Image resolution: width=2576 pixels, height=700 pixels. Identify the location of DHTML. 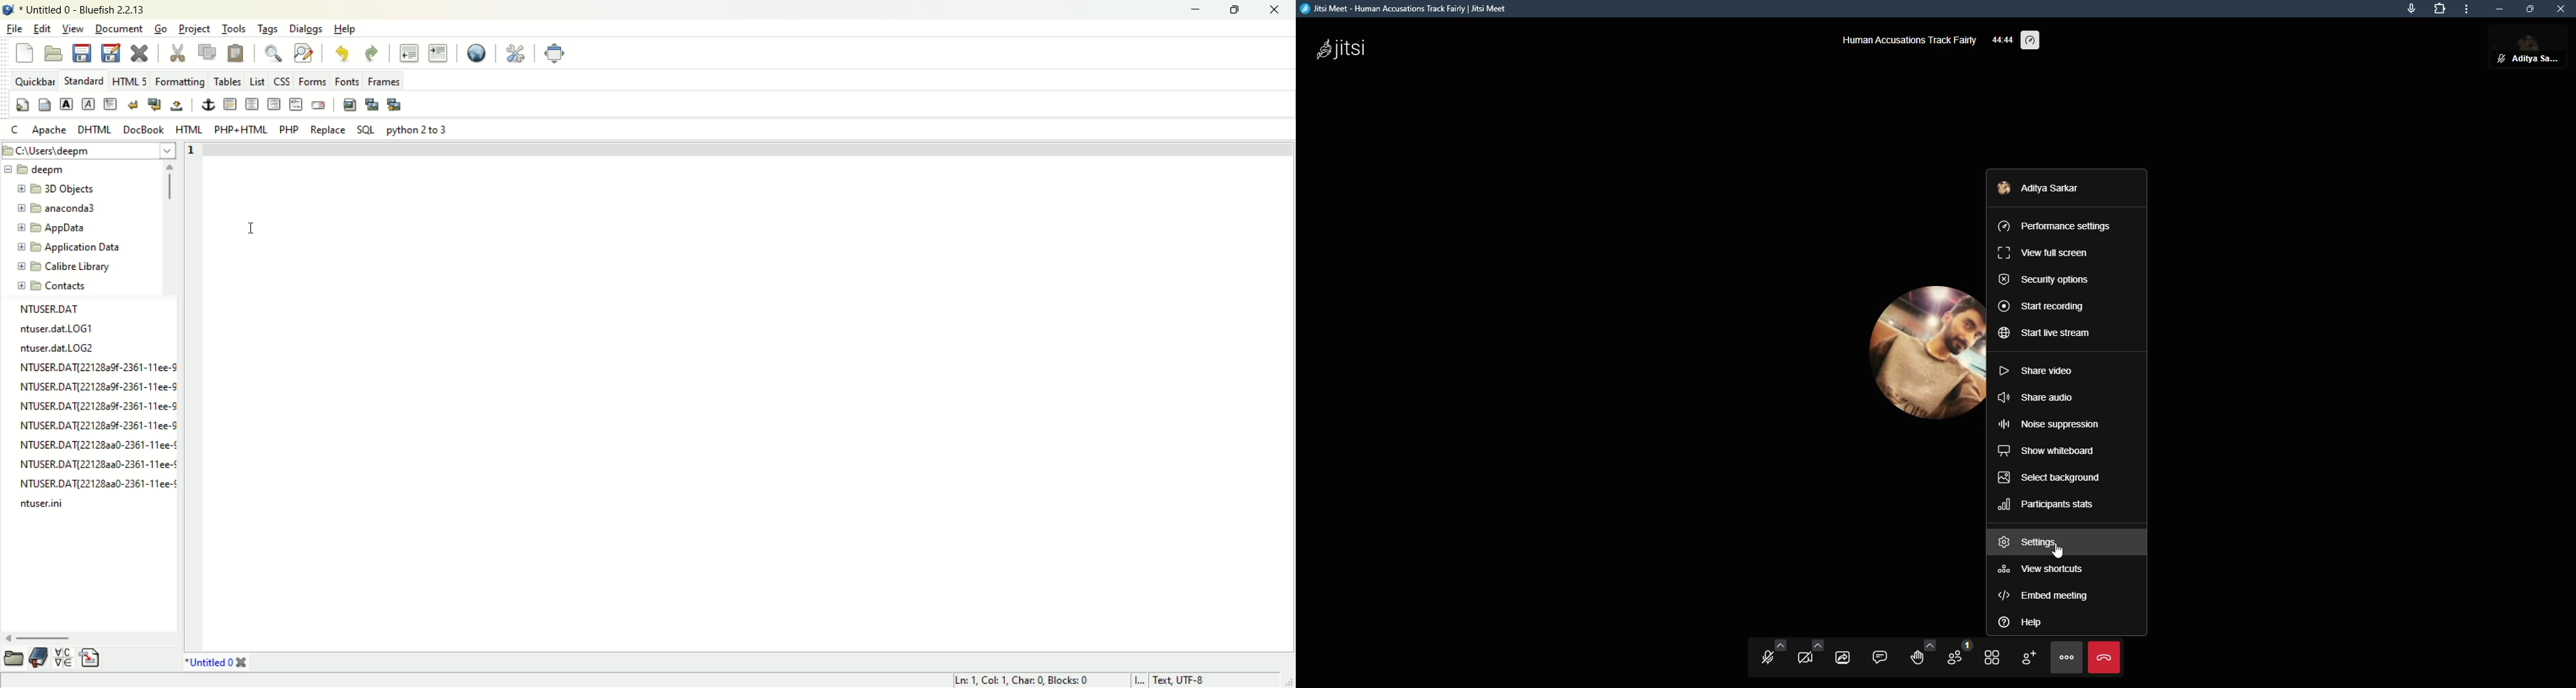
(94, 131).